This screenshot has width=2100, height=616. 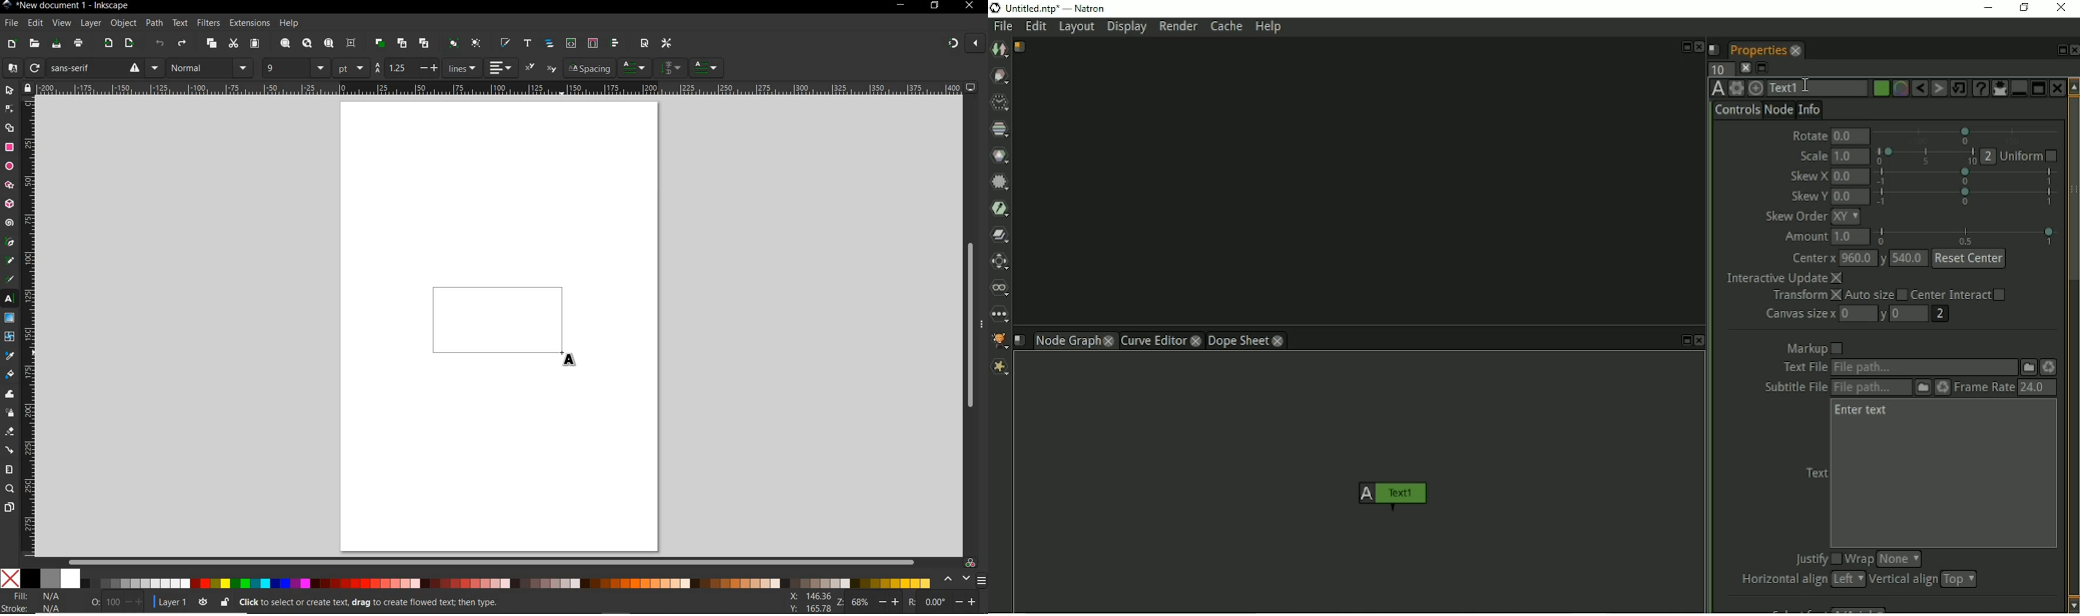 What do you see at coordinates (10, 489) in the screenshot?
I see `zoom tool` at bounding box center [10, 489].